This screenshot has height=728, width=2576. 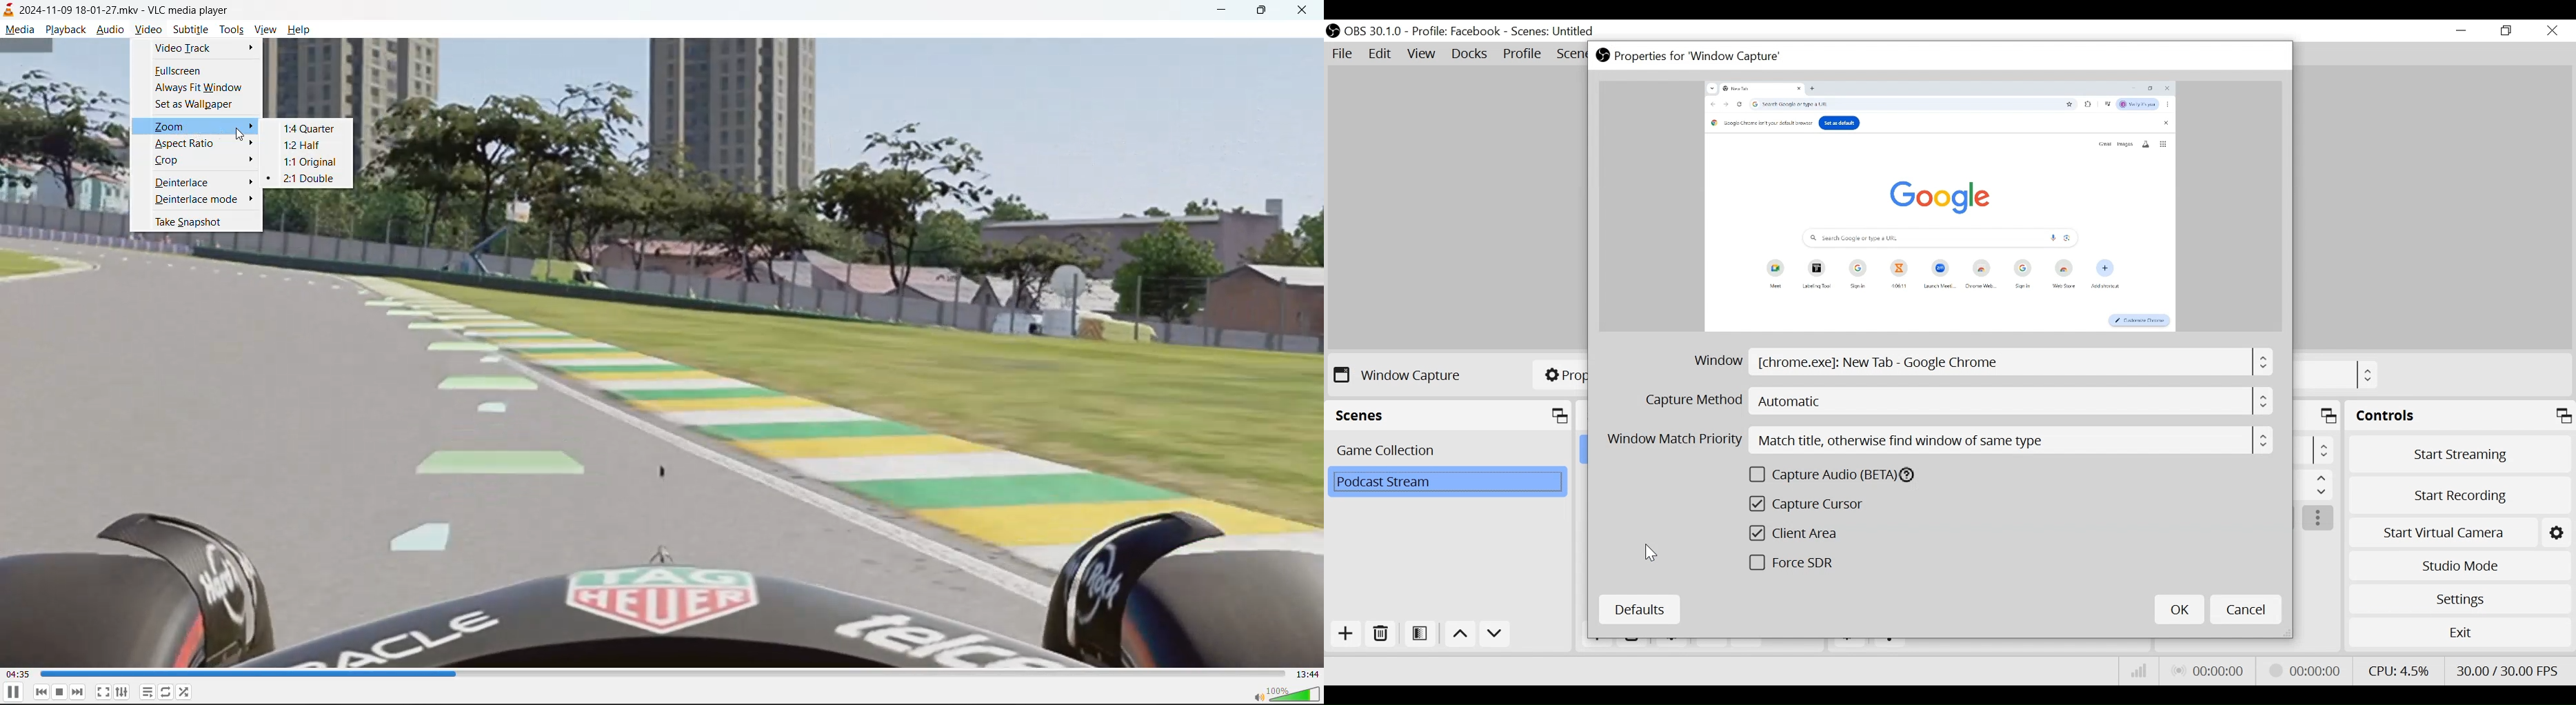 I want to click on Scenes, so click(x=1450, y=415).